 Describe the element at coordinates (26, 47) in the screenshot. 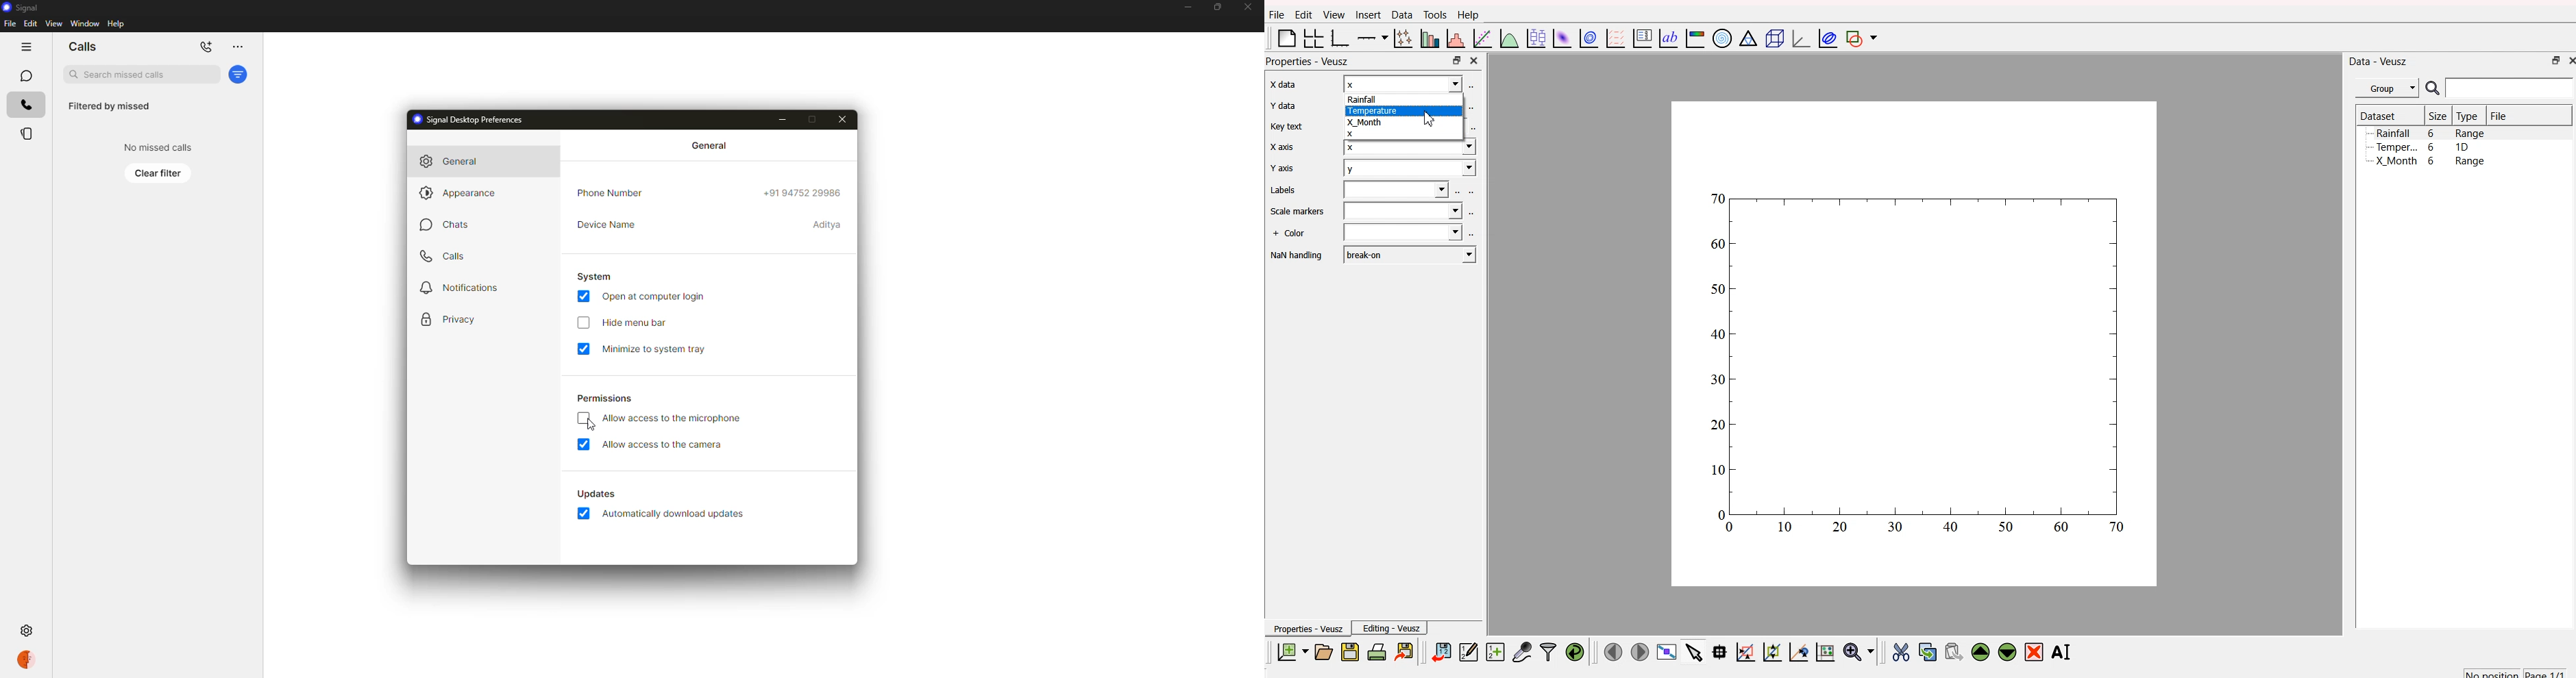

I see `hide tabs` at that location.